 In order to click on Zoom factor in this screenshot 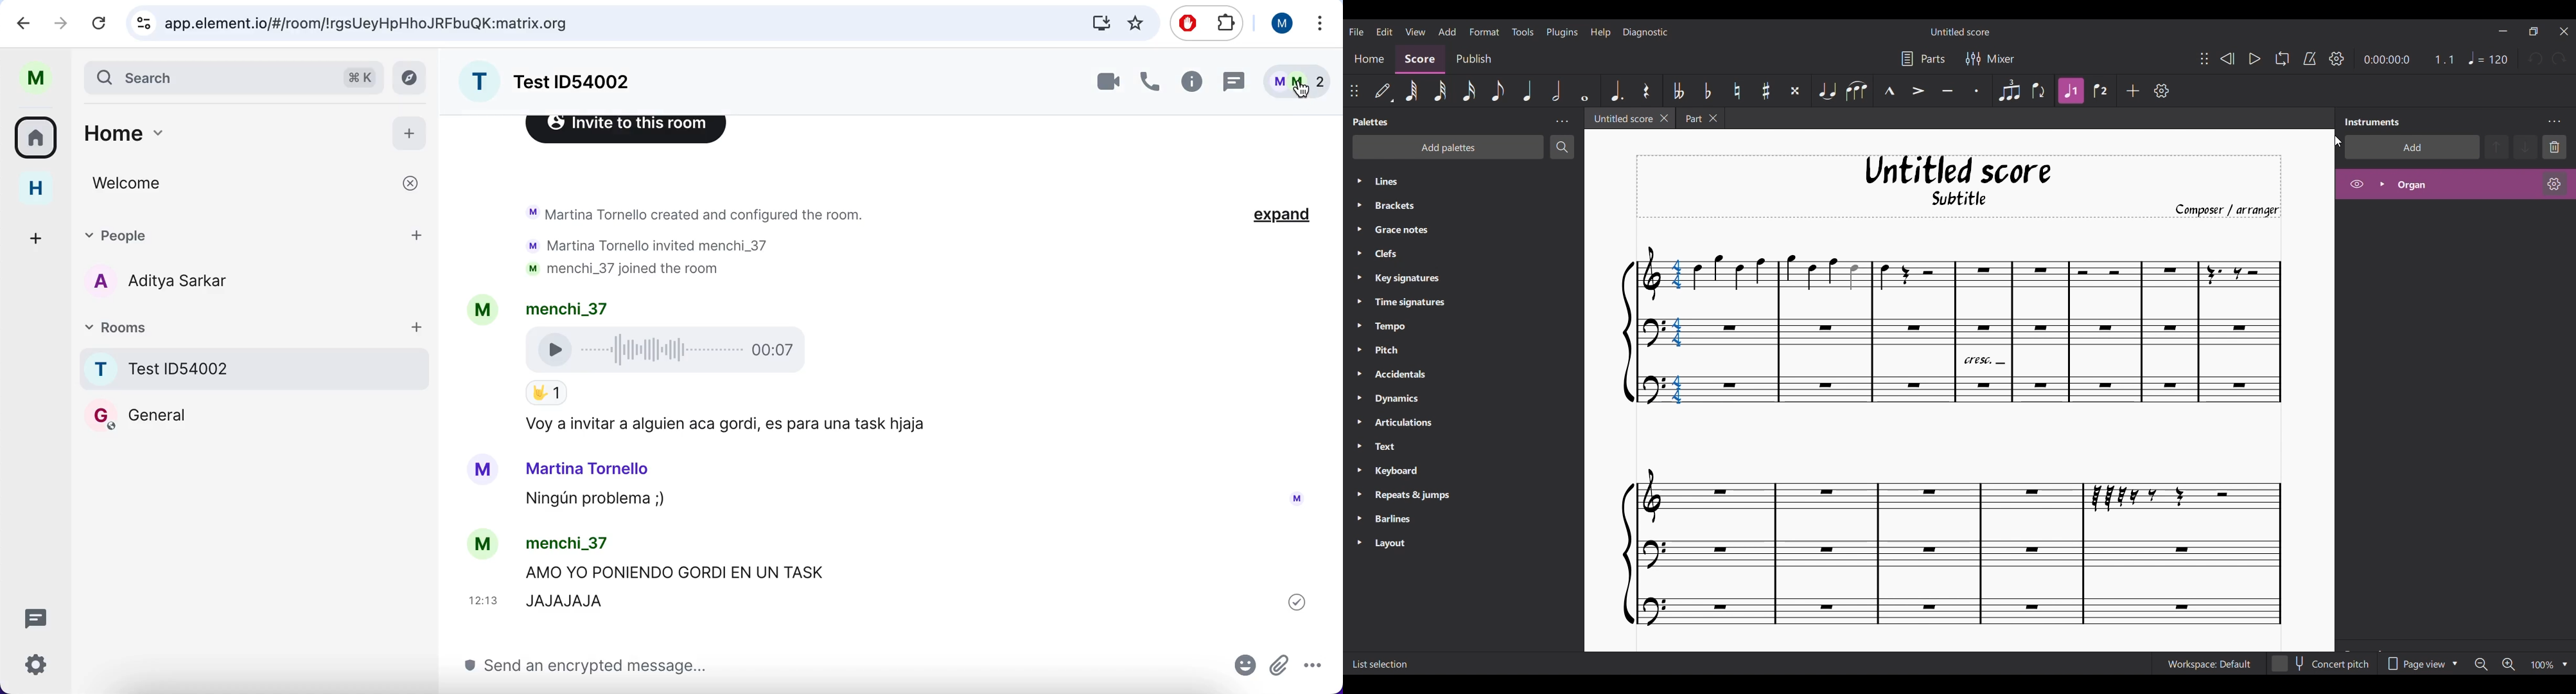, I will do `click(2542, 665)`.